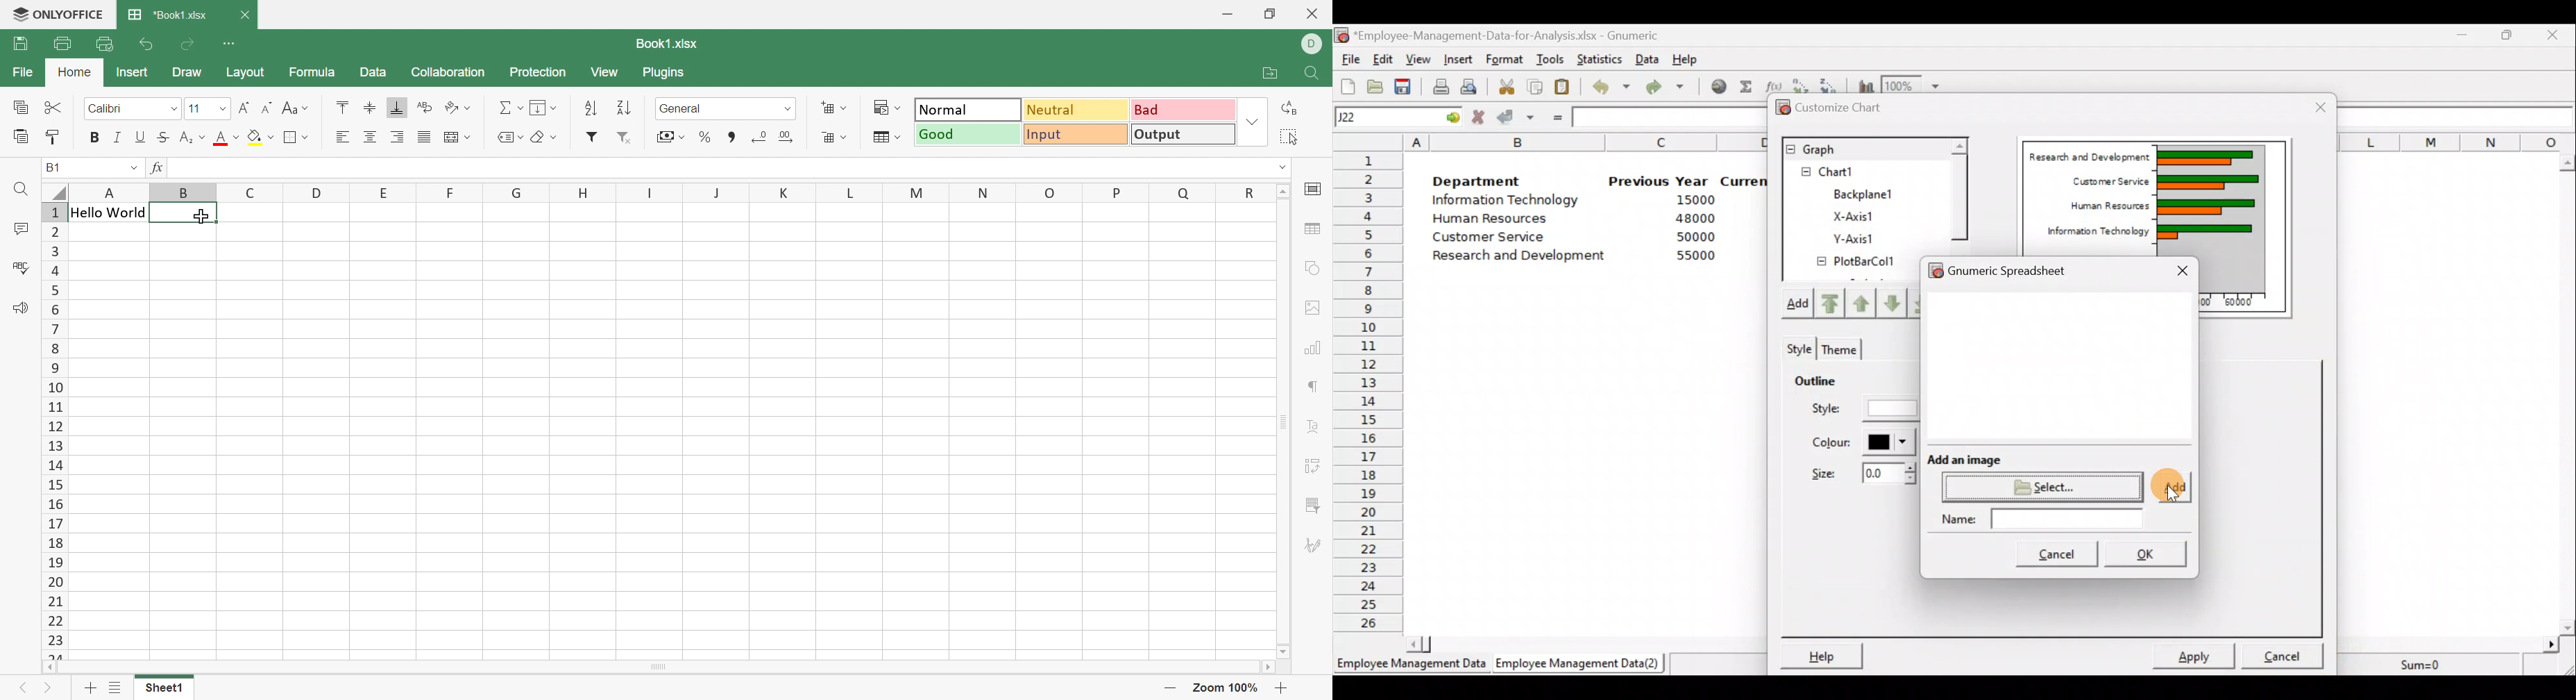  What do you see at coordinates (1612, 89) in the screenshot?
I see `Undo last action` at bounding box center [1612, 89].